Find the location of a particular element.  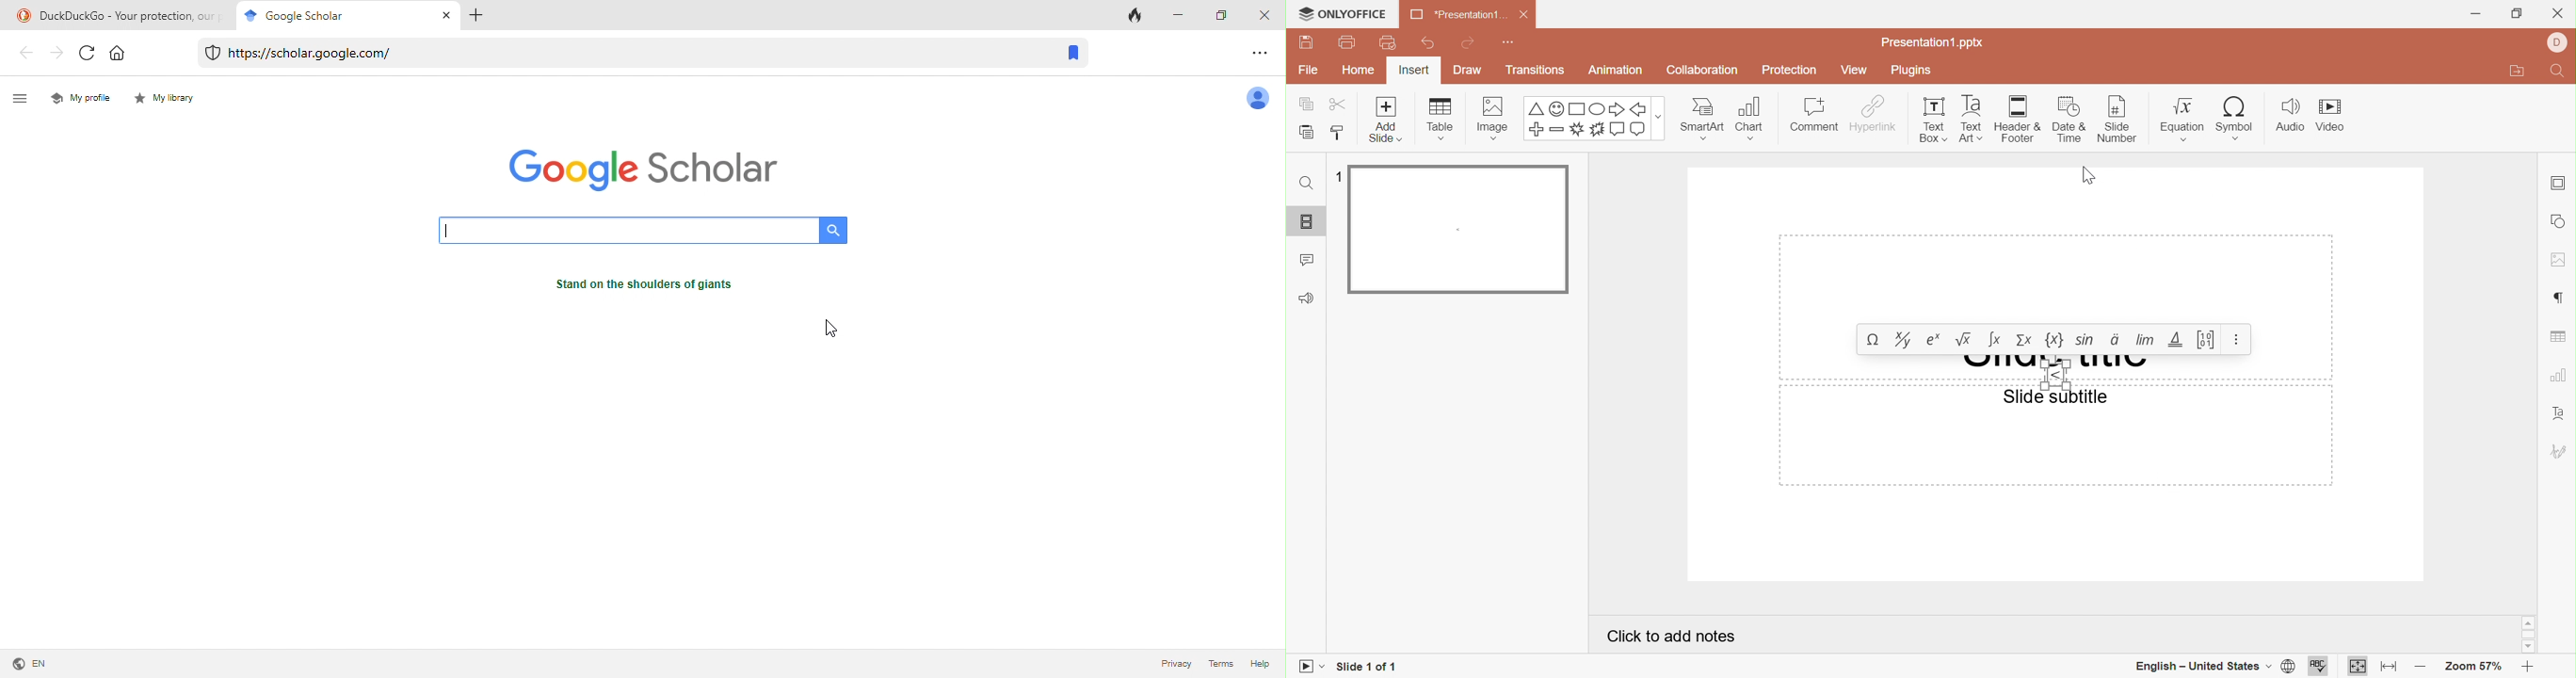

Equation is located at coordinates (2184, 120).